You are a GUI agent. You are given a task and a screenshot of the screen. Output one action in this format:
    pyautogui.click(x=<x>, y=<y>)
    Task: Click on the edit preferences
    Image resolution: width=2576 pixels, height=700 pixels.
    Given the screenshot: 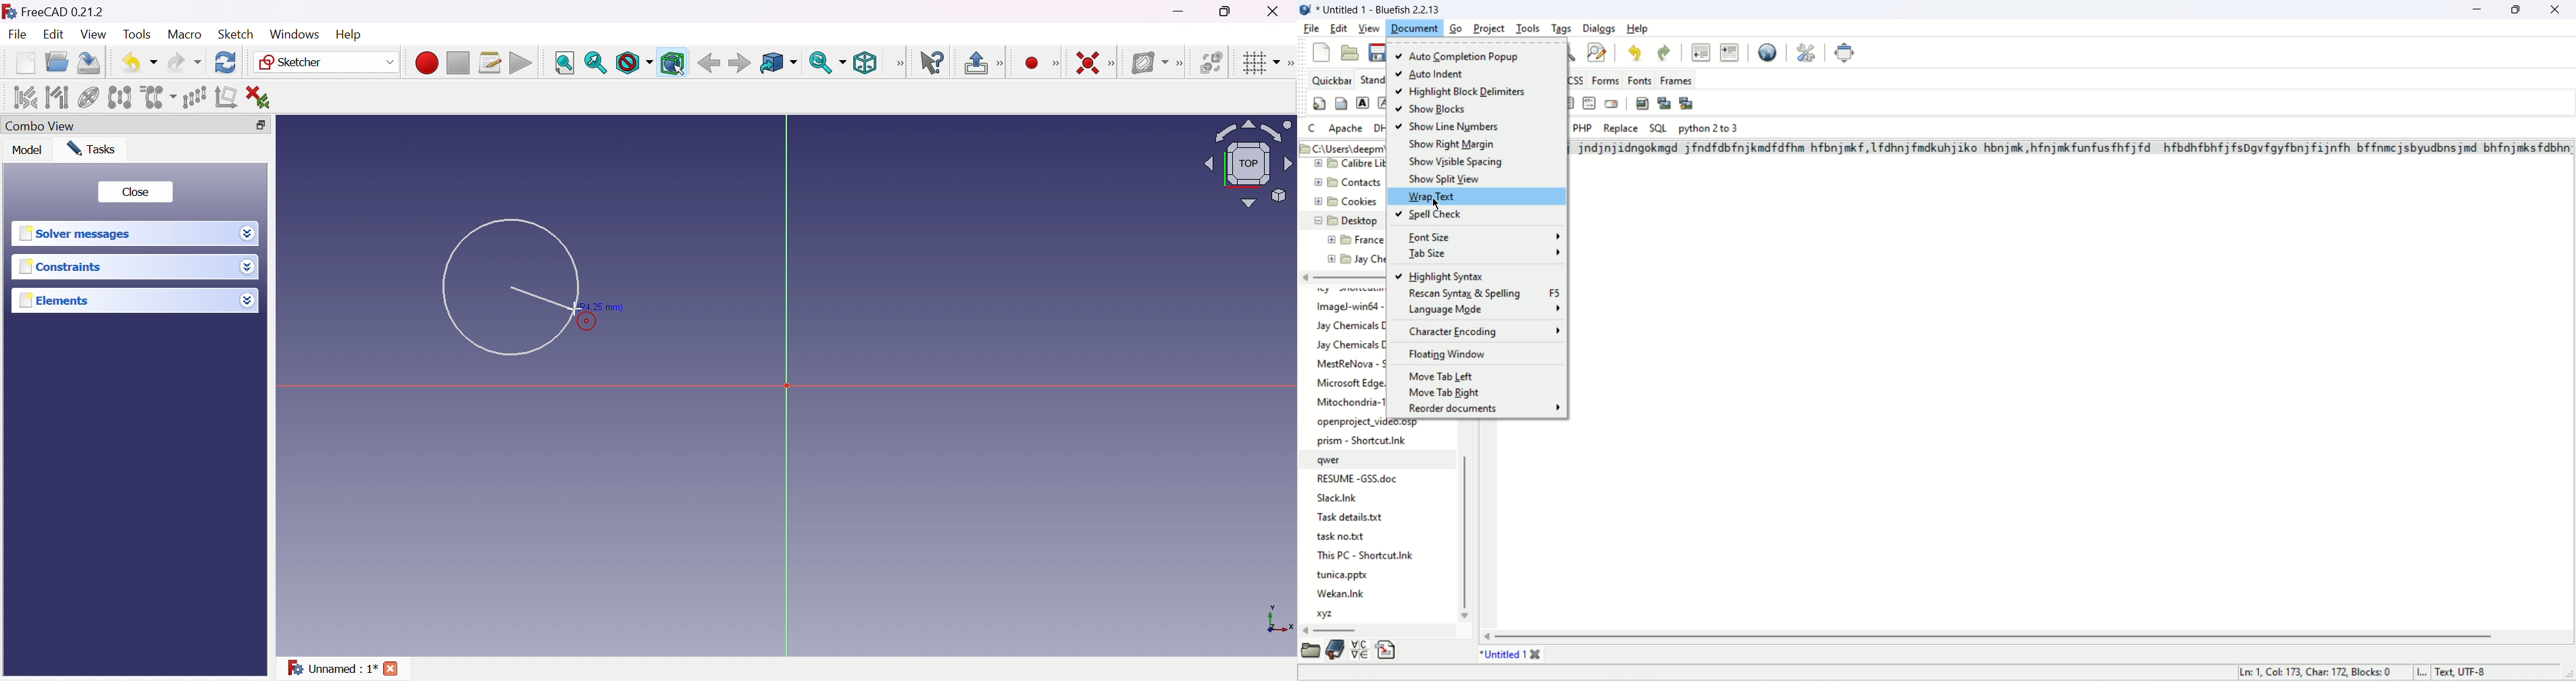 What is the action you would take?
    pyautogui.click(x=1808, y=51)
    